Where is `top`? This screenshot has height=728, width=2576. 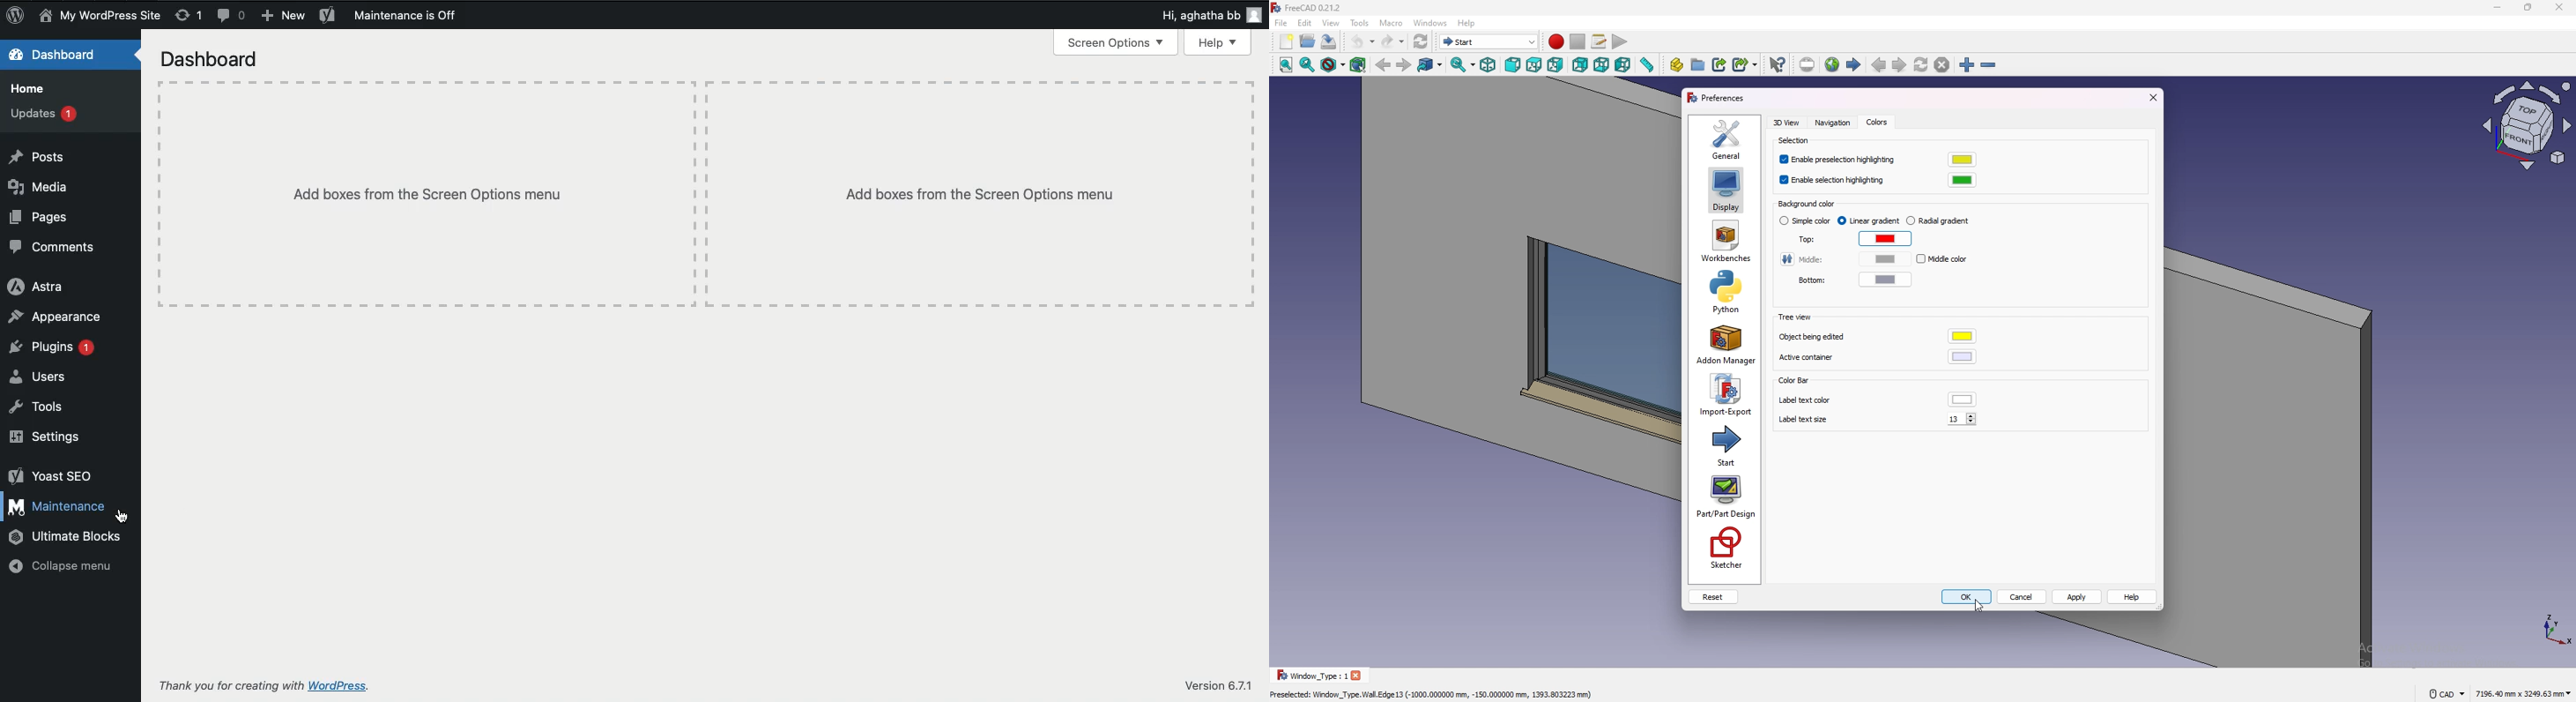
top is located at coordinates (1803, 239).